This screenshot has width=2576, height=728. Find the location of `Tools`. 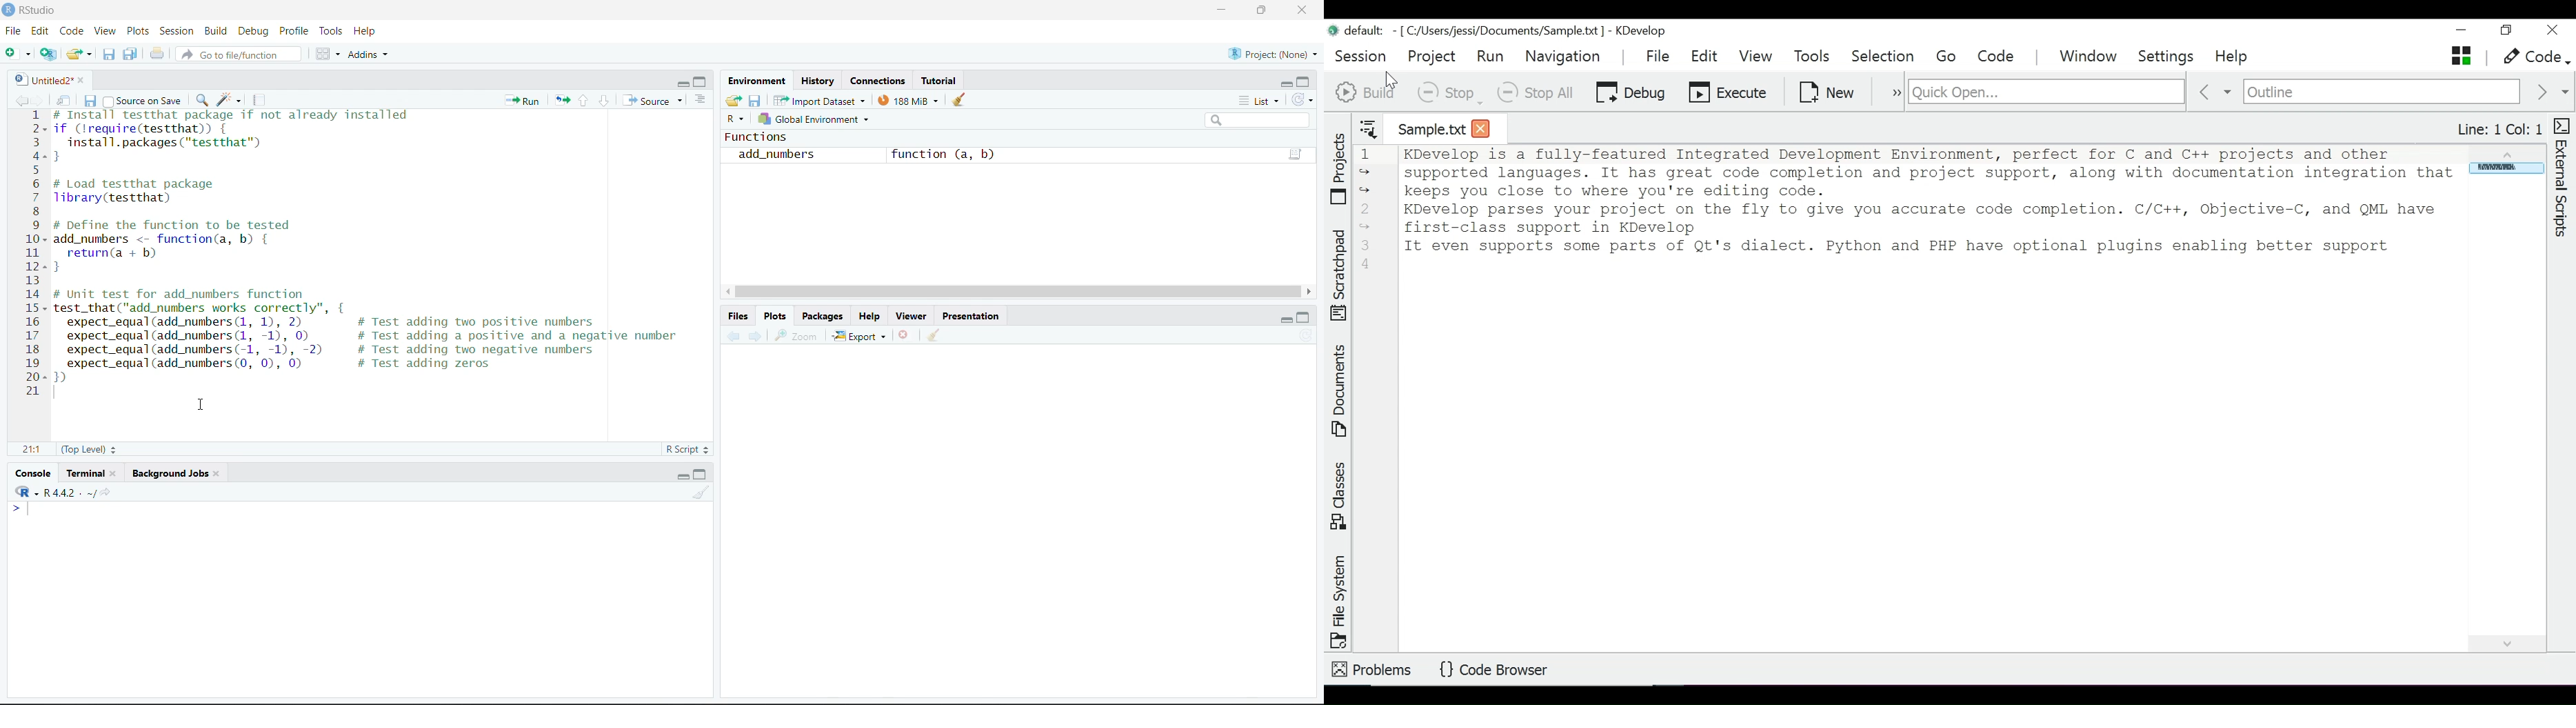

Tools is located at coordinates (332, 29).